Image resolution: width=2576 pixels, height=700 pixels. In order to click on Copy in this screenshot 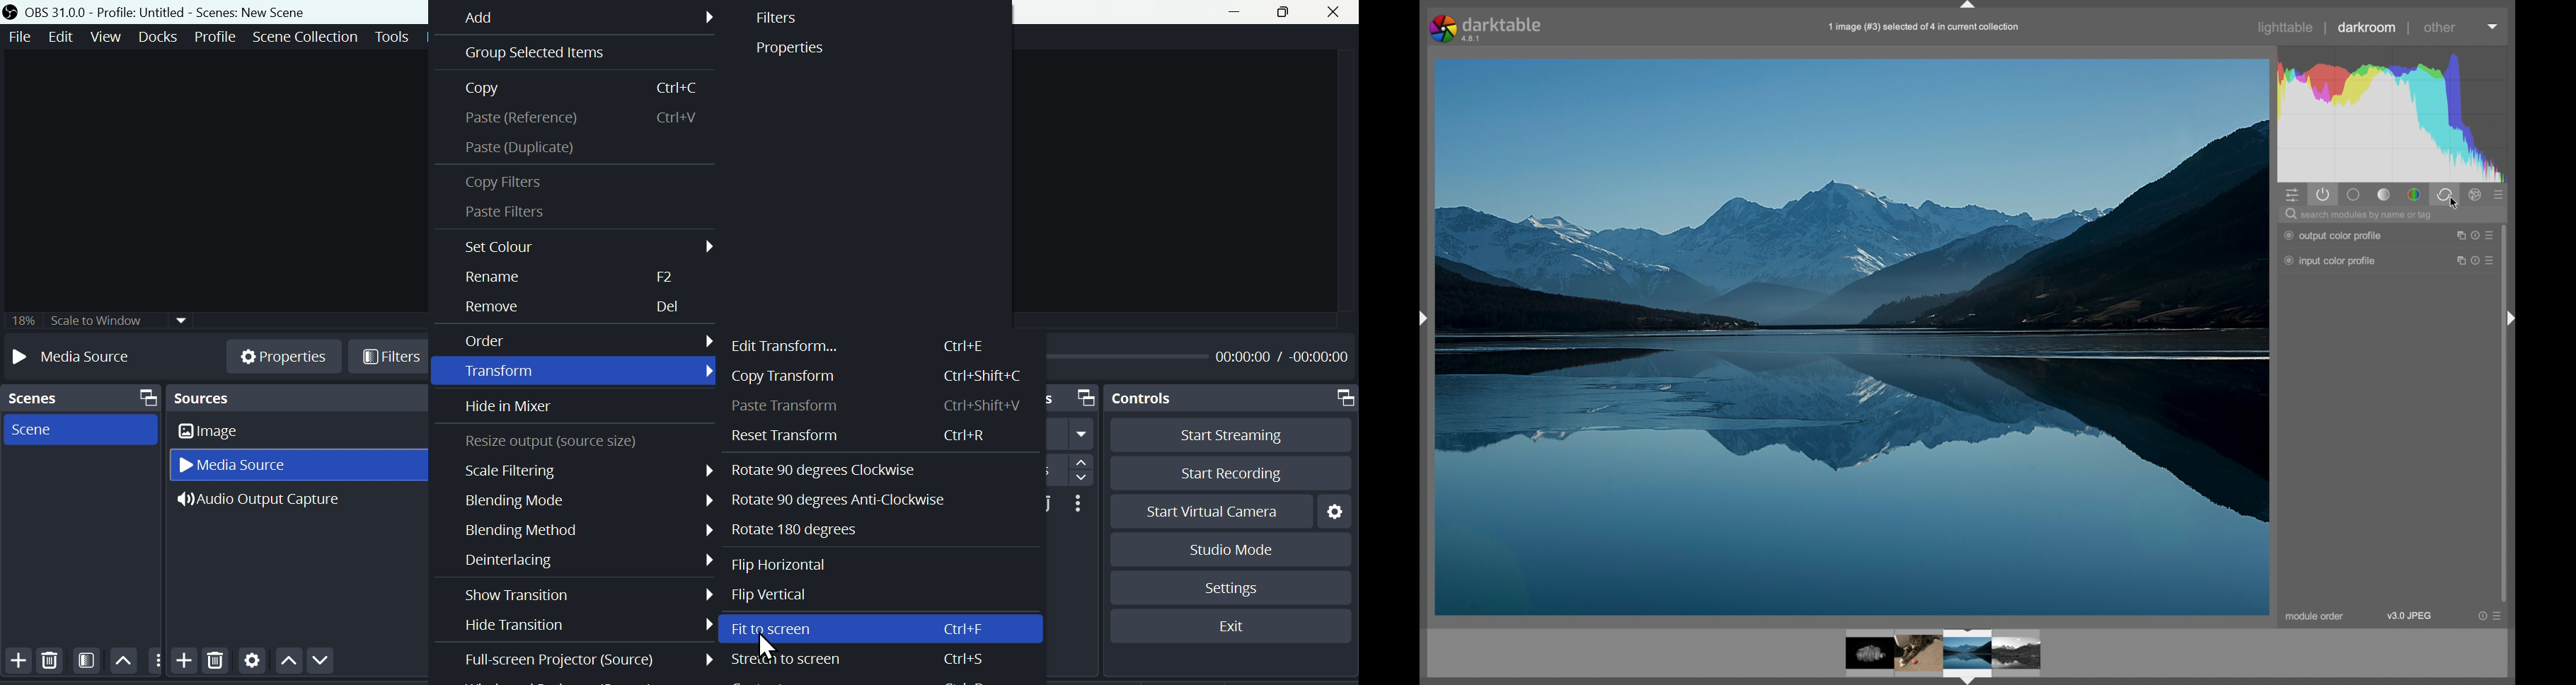, I will do `click(577, 90)`.